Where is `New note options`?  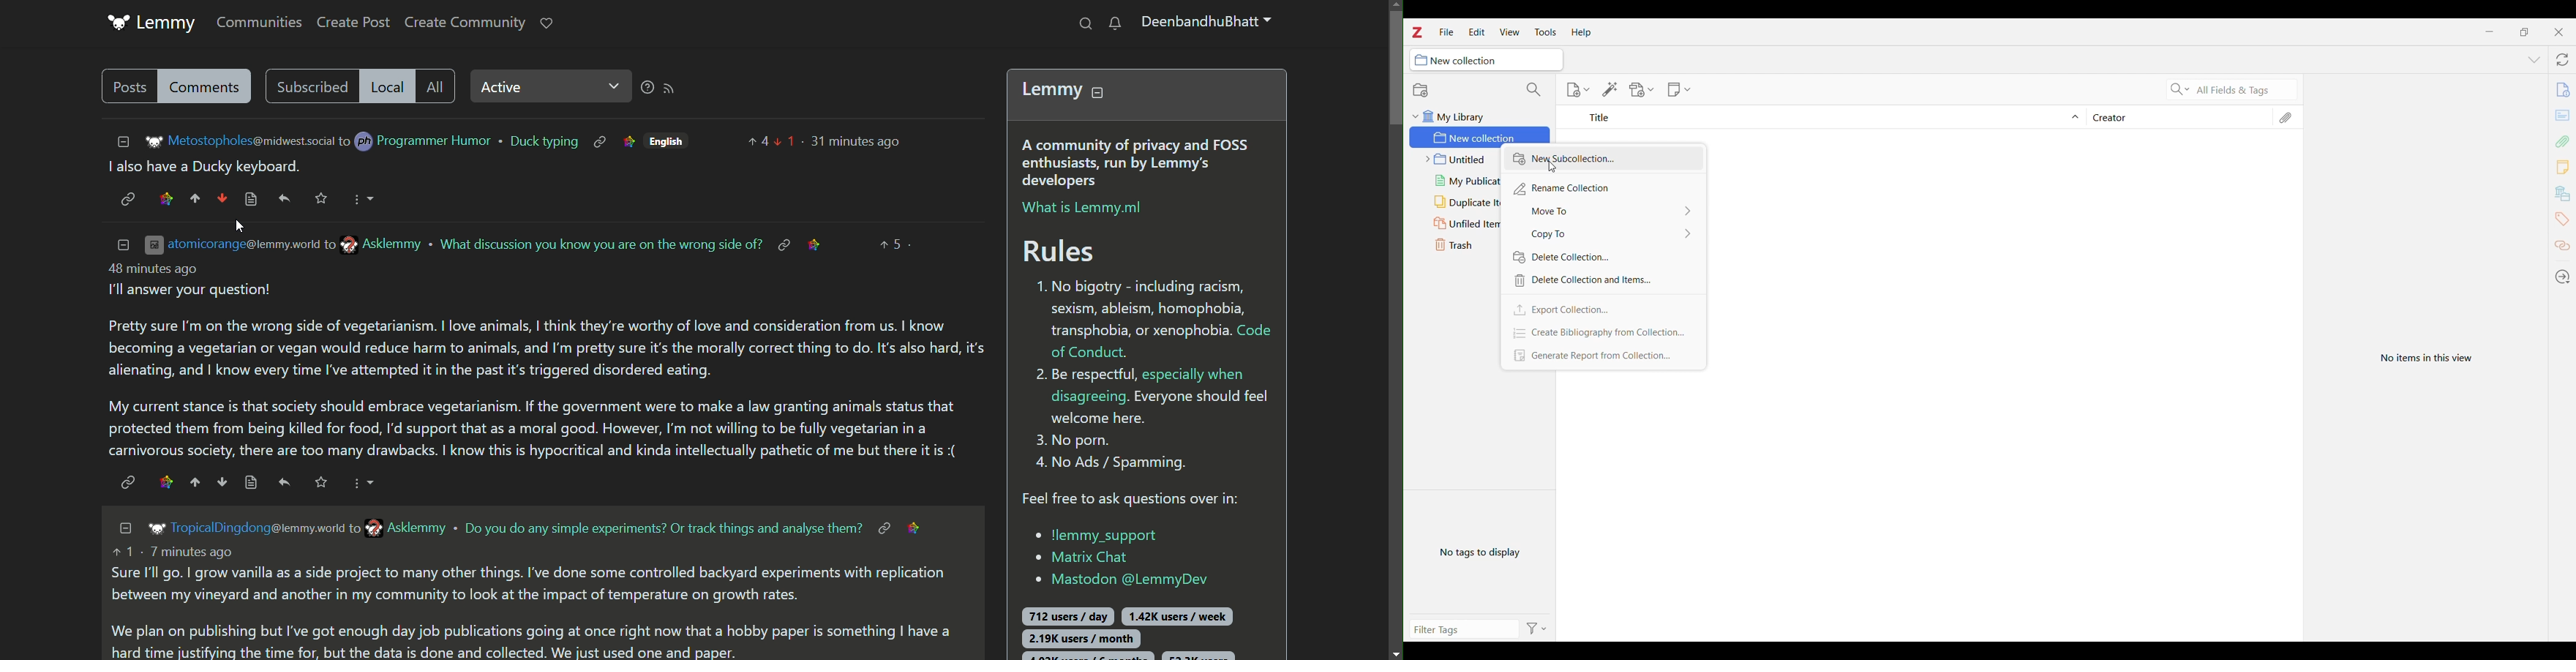
New note options is located at coordinates (1679, 90).